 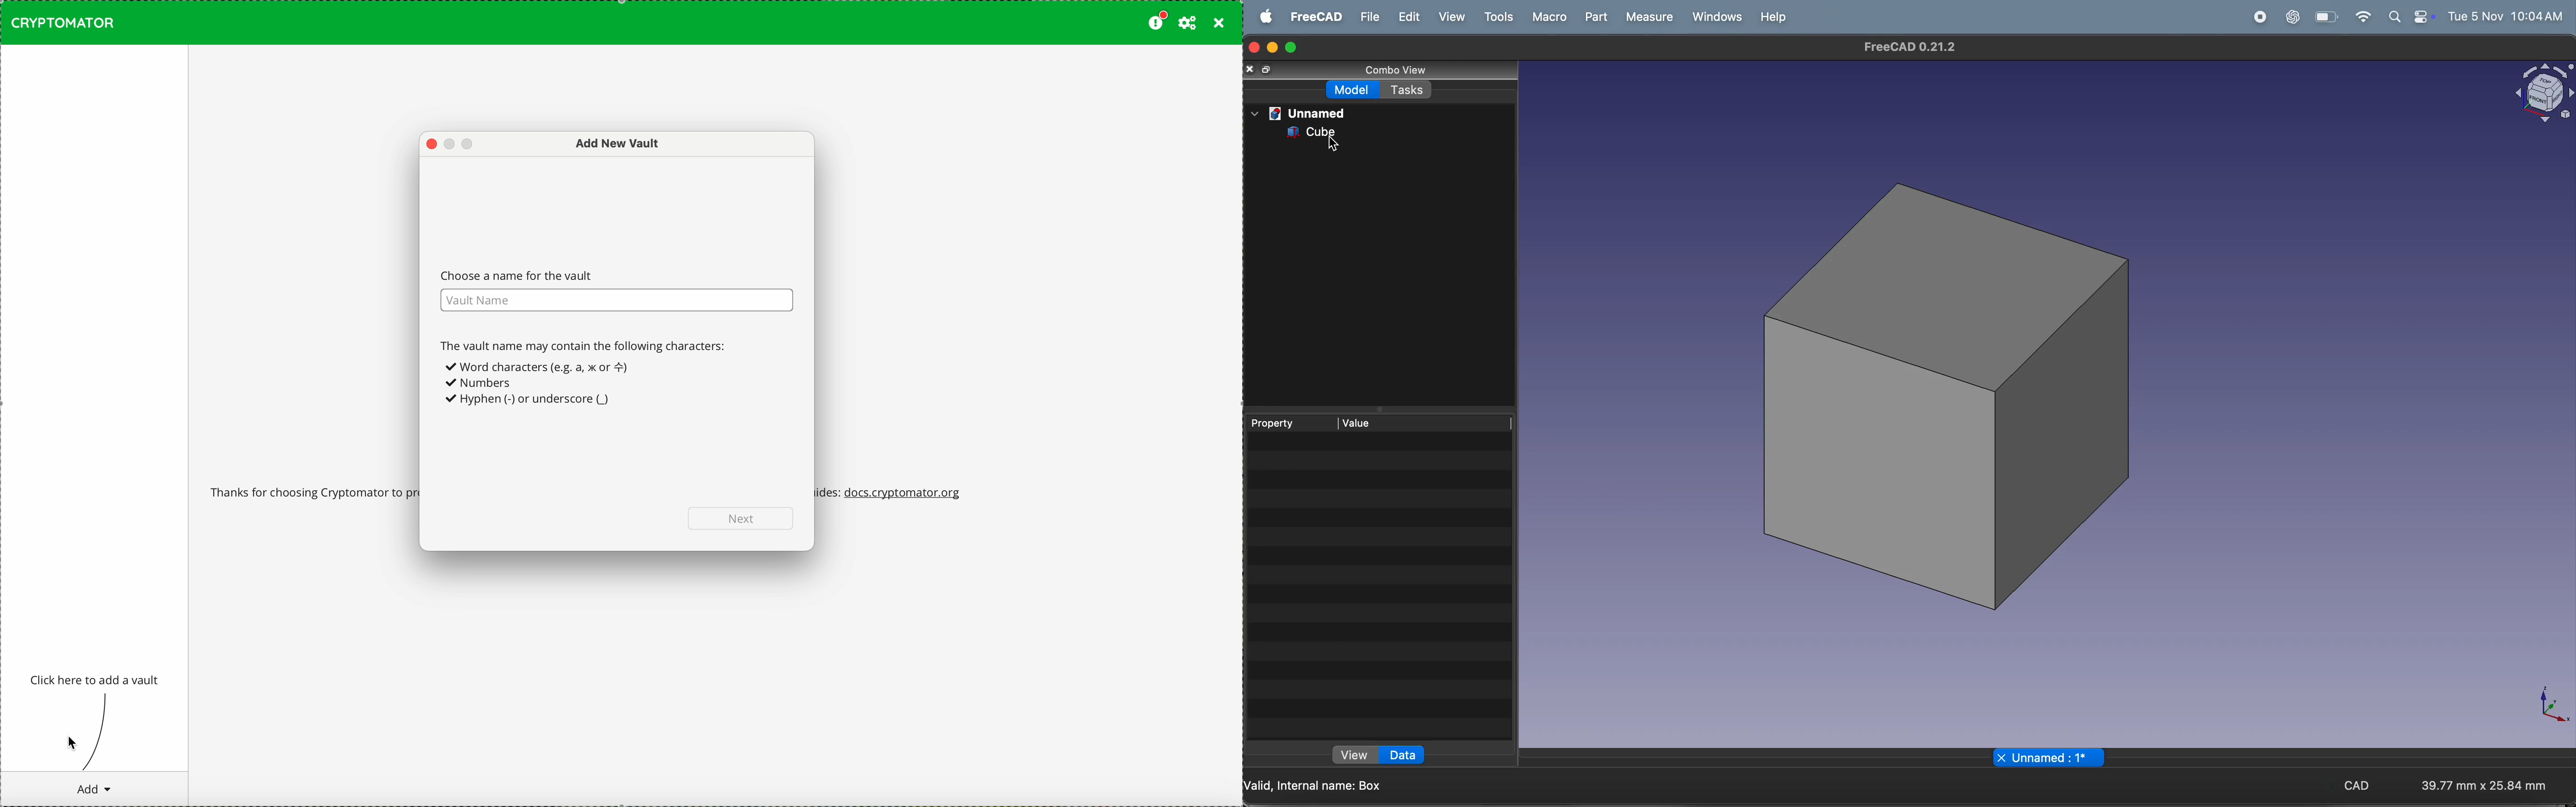 I want to click on unnamed, so click(x=1309, y=112).